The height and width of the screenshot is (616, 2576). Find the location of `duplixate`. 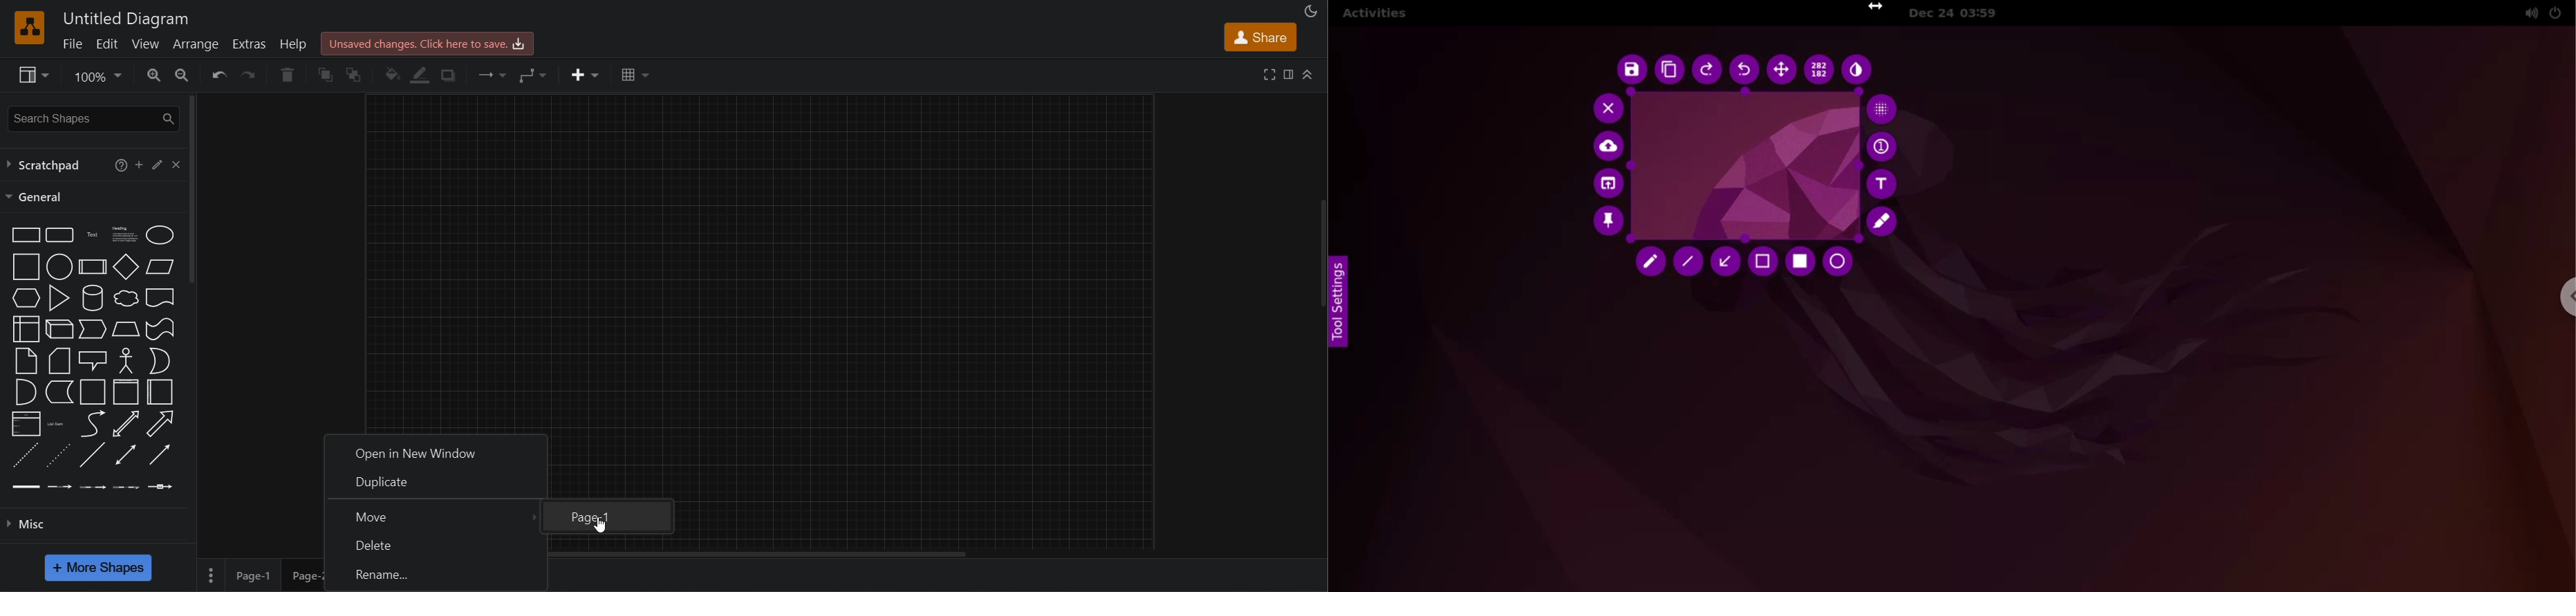

duplixate is located at coordinates (433, 481).